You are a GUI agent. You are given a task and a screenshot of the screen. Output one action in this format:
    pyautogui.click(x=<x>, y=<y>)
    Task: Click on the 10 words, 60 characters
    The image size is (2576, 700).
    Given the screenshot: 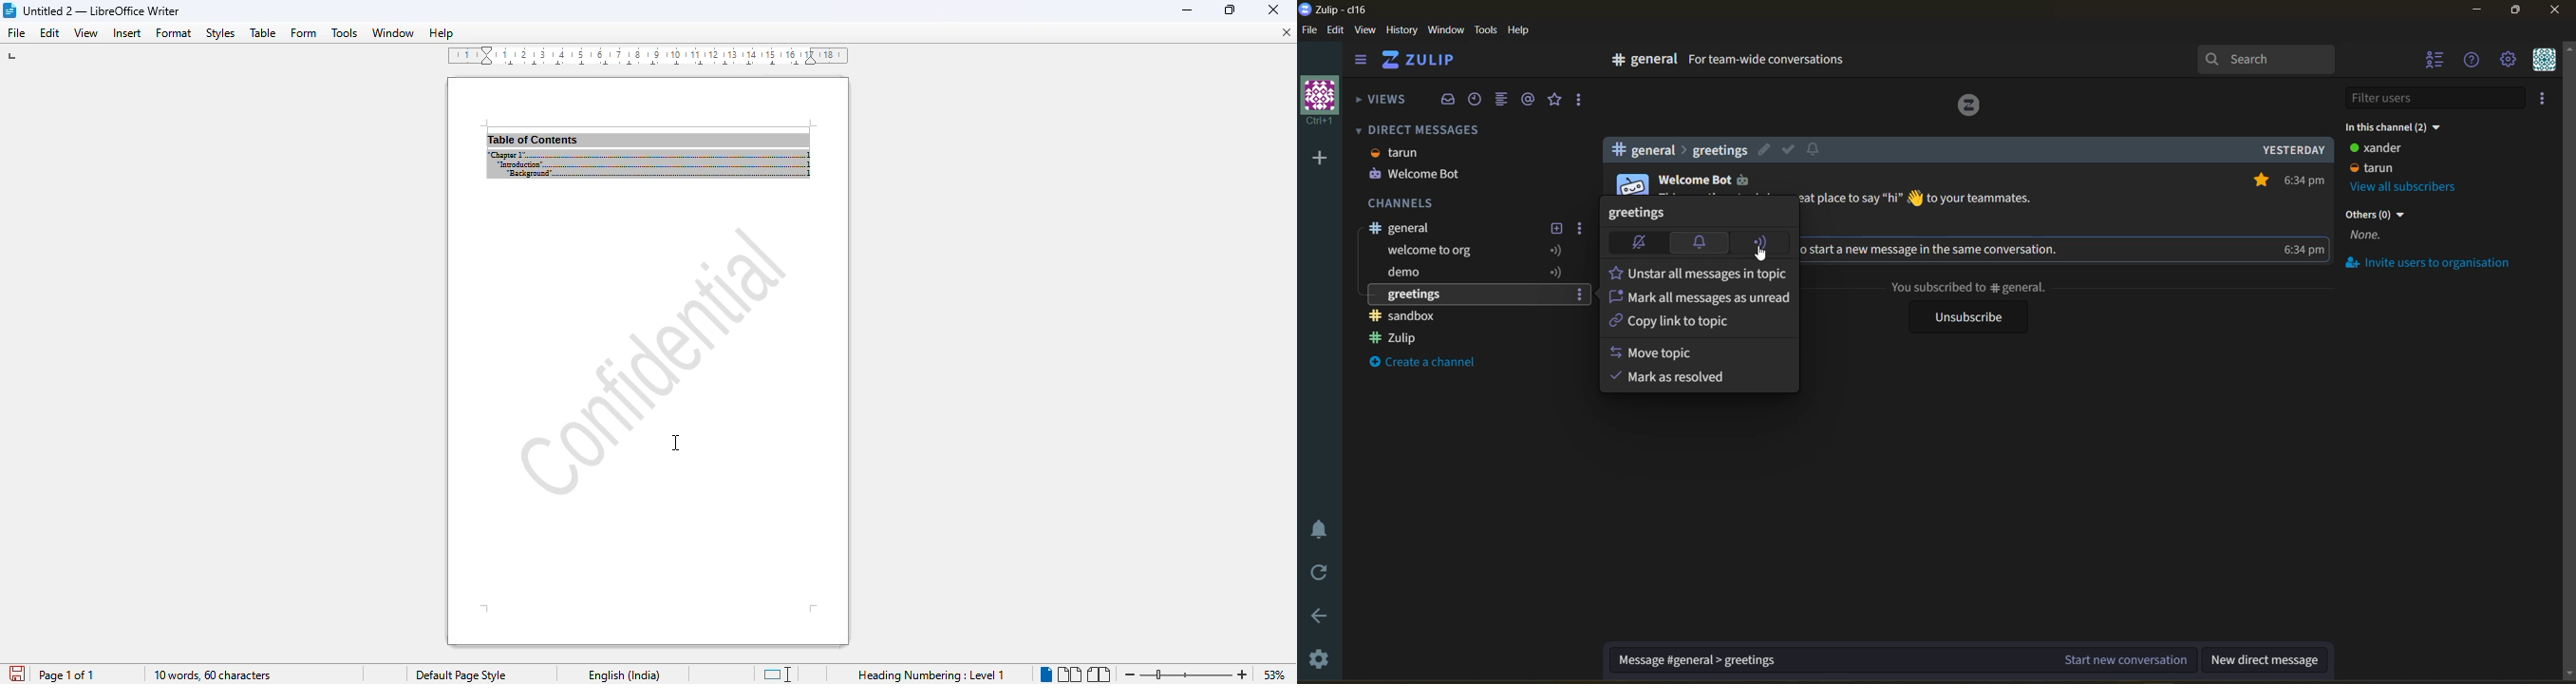 What is the action you would take?
    pyautogui.click(x=213, y=675)
    